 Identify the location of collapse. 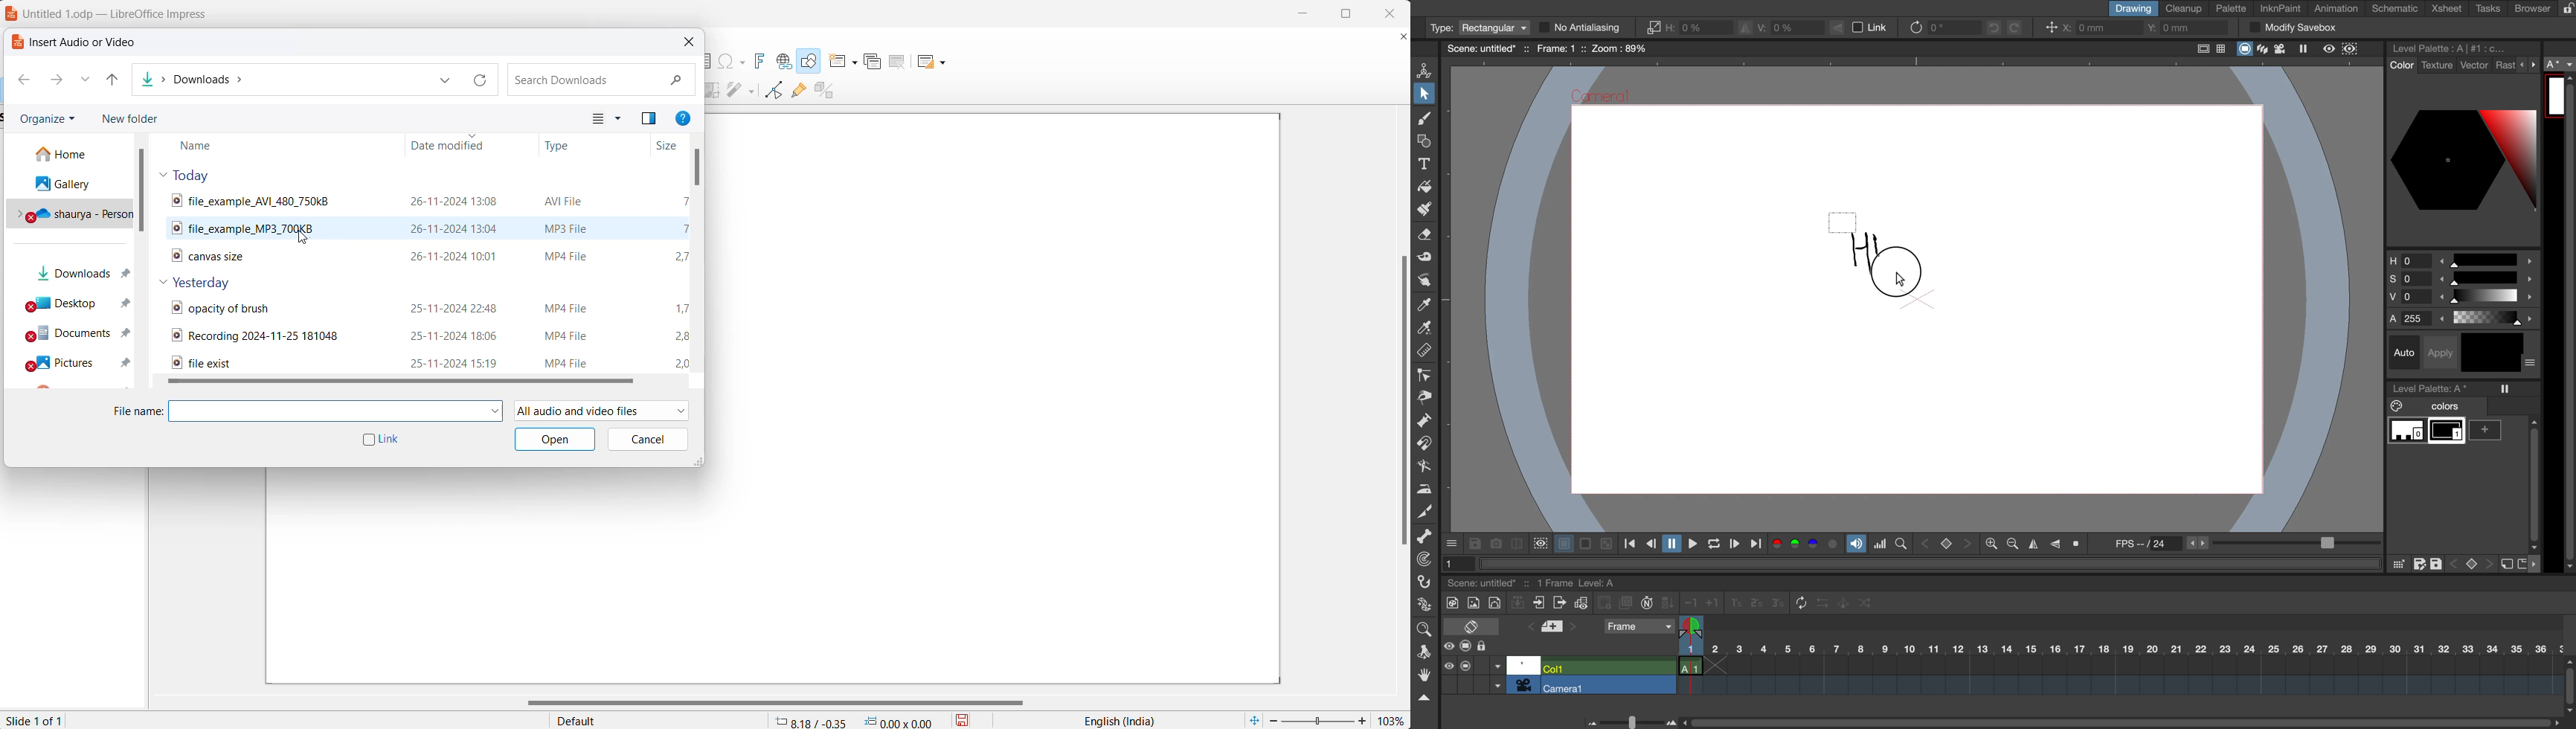
(1423, 698).